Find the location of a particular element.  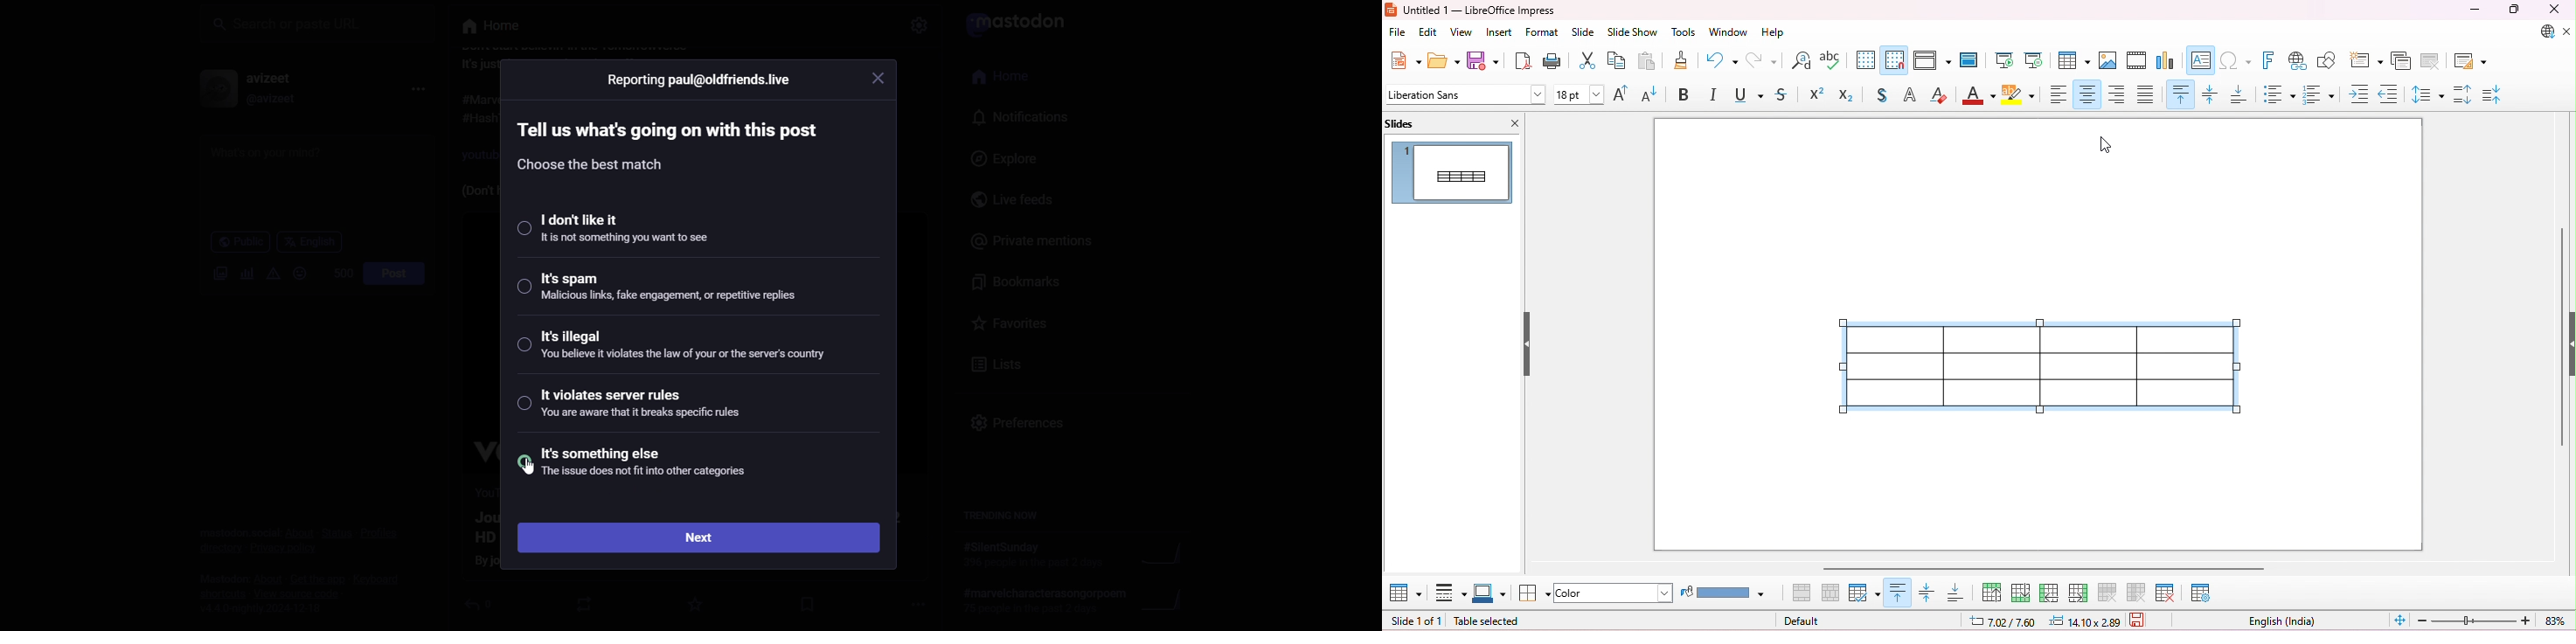

close is located at coordinates (2567, 32).